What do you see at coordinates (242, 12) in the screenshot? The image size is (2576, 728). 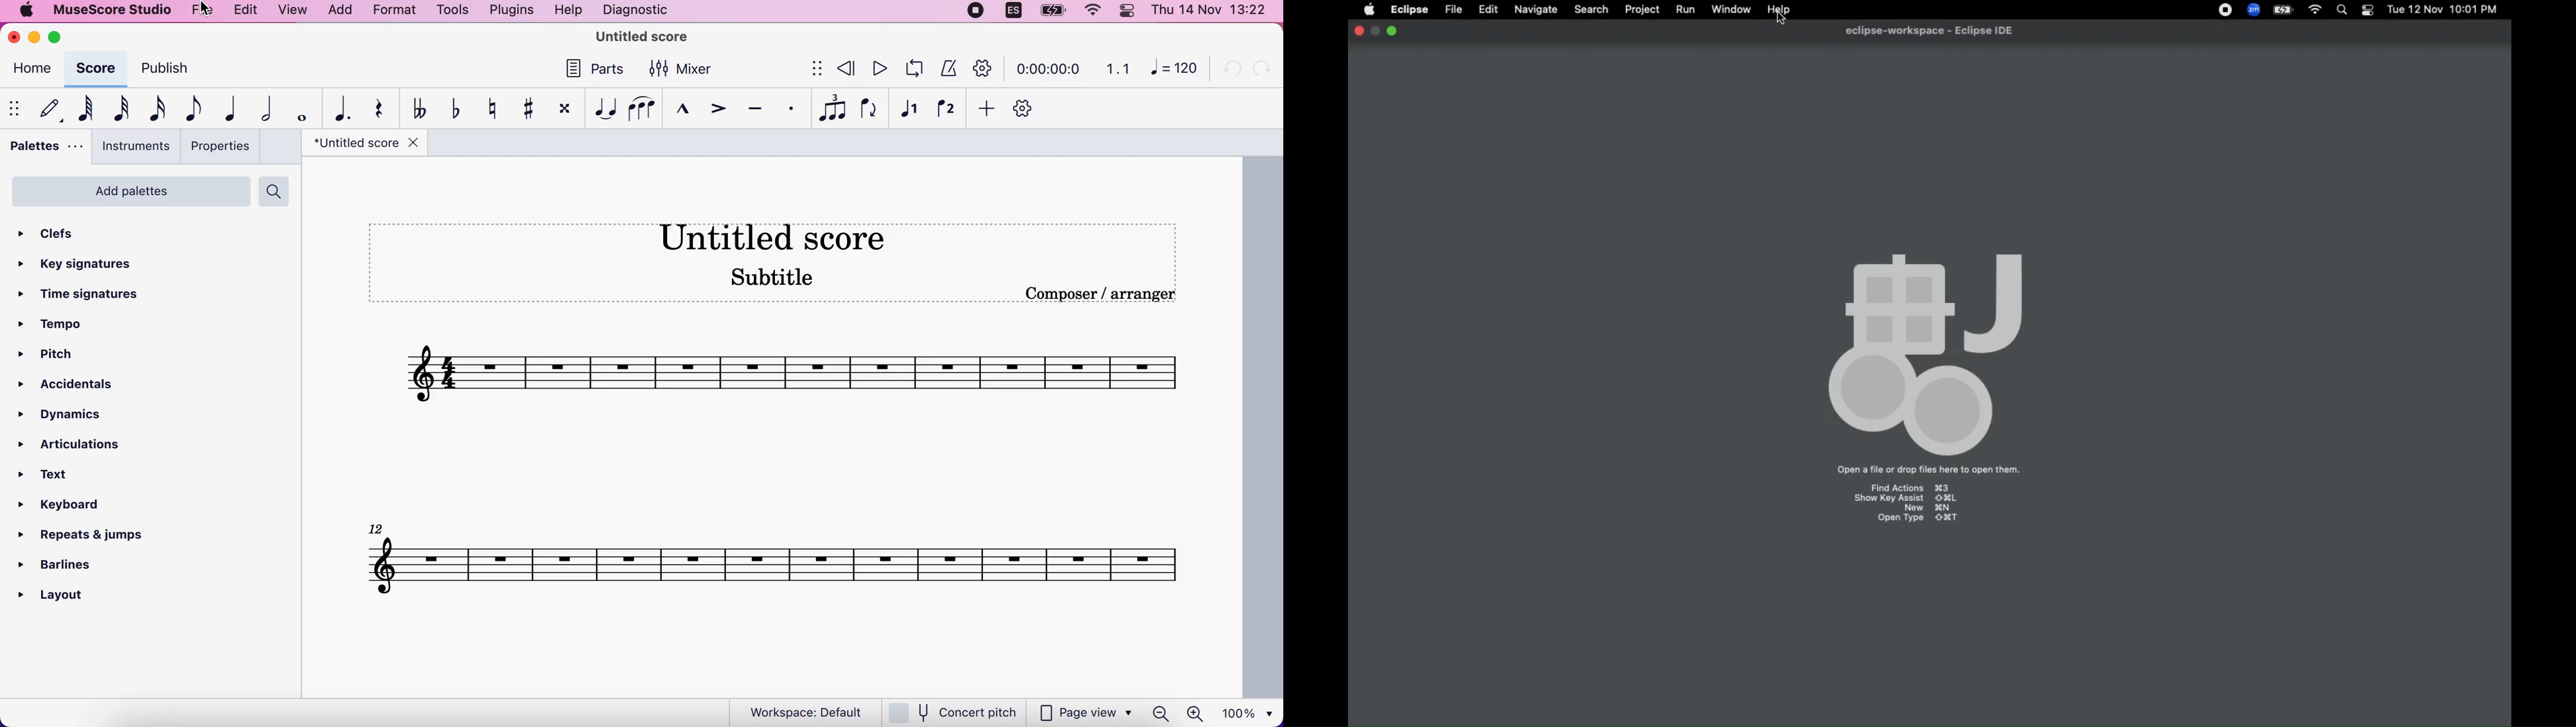 I see `edit` at bounding box center [242, 12].